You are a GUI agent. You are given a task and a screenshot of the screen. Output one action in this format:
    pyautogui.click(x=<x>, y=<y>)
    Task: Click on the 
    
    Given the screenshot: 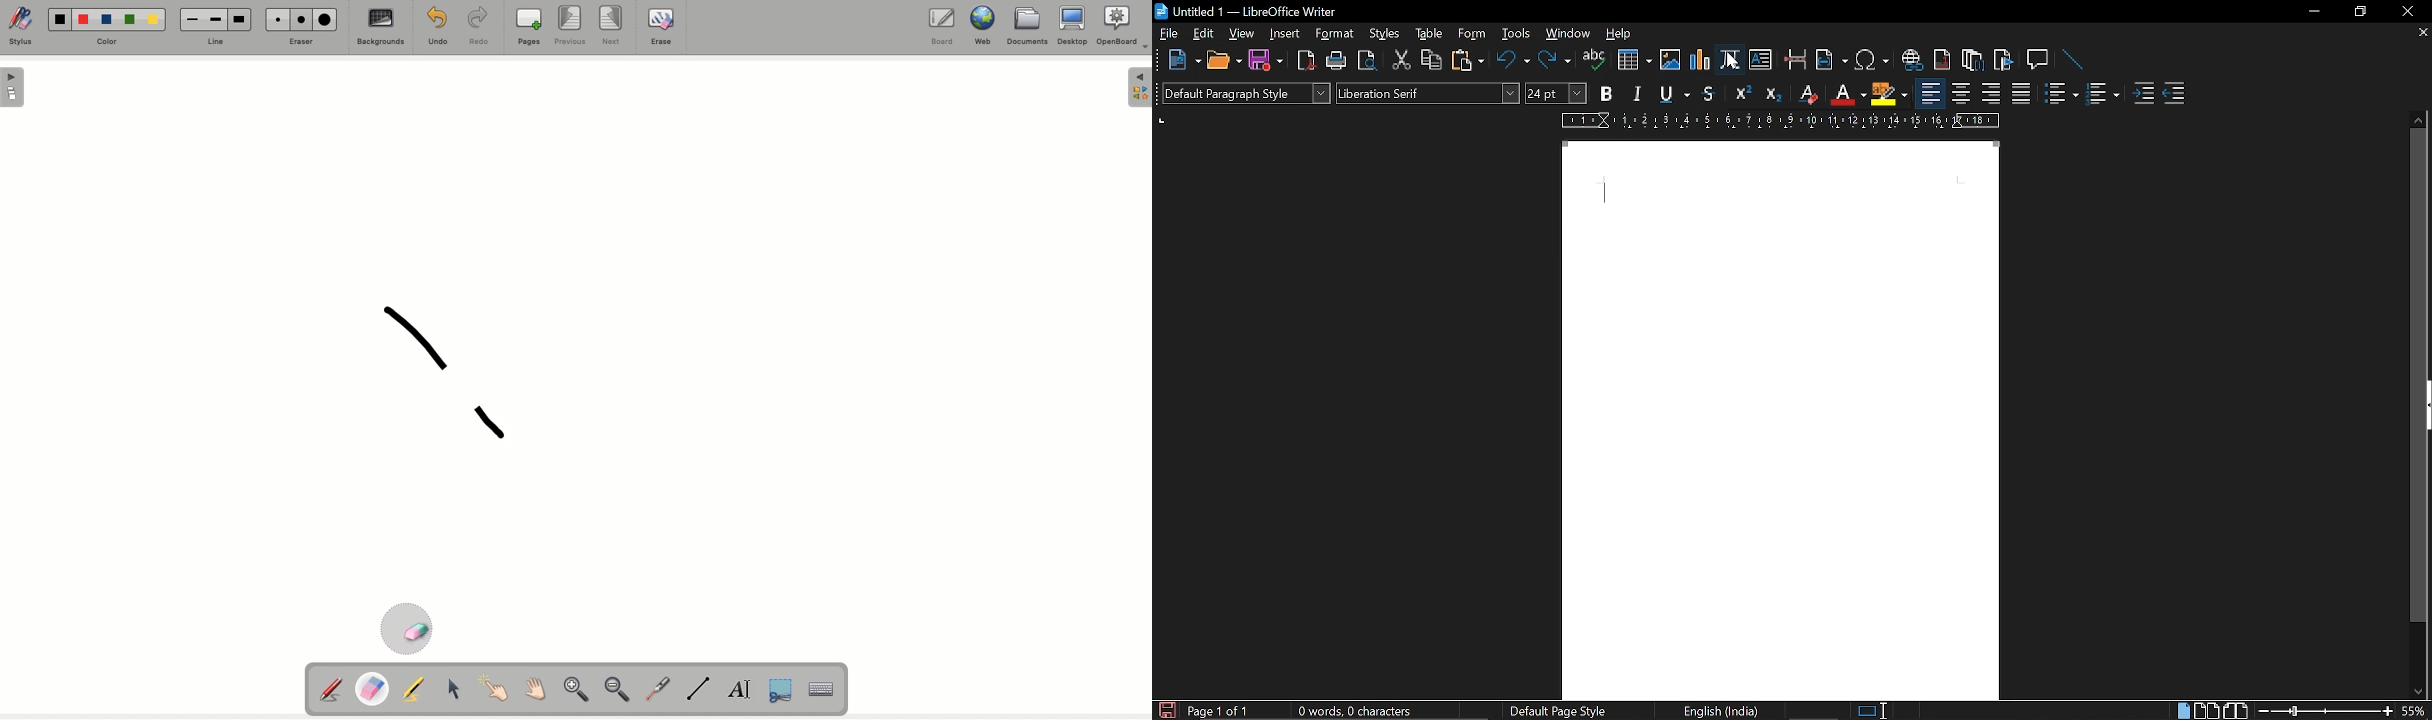 What is the action you would take?
    pyautogui.click(x=1161, y=94)
    